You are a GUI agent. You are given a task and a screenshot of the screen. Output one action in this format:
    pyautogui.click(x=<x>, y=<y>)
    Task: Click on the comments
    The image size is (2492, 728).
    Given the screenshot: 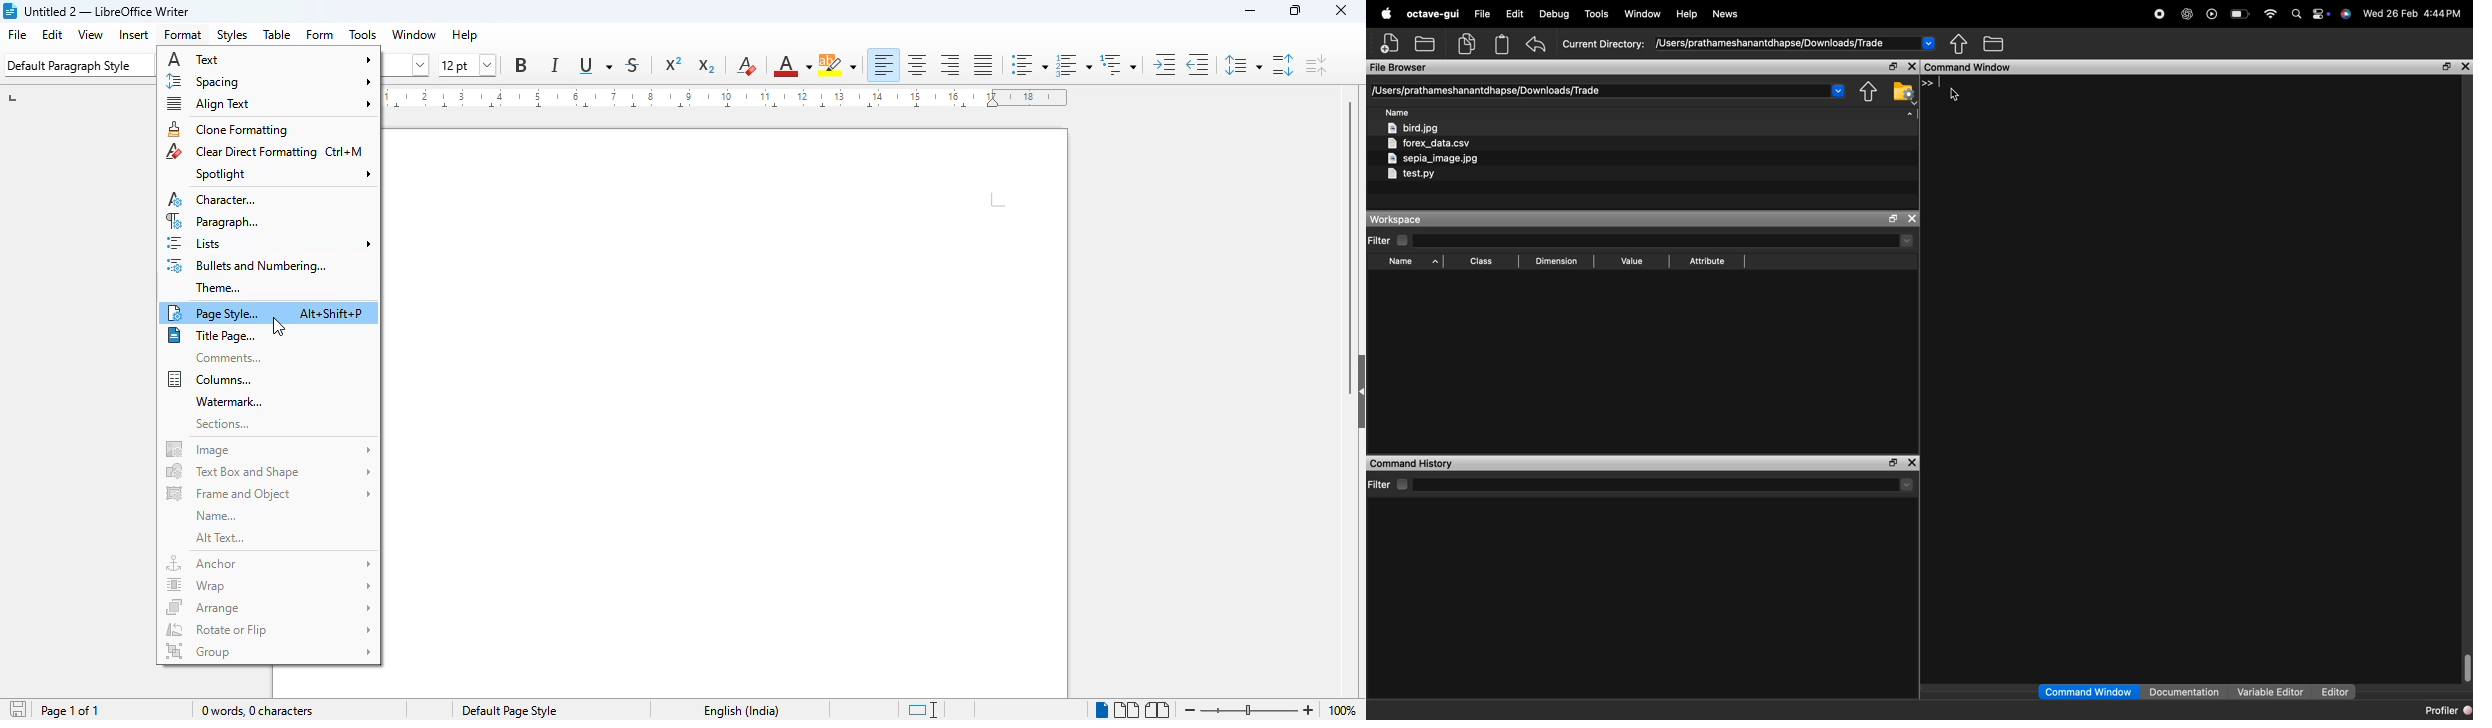 What is the action you would take?
    pyautogui.click(x=225, y=359)
    